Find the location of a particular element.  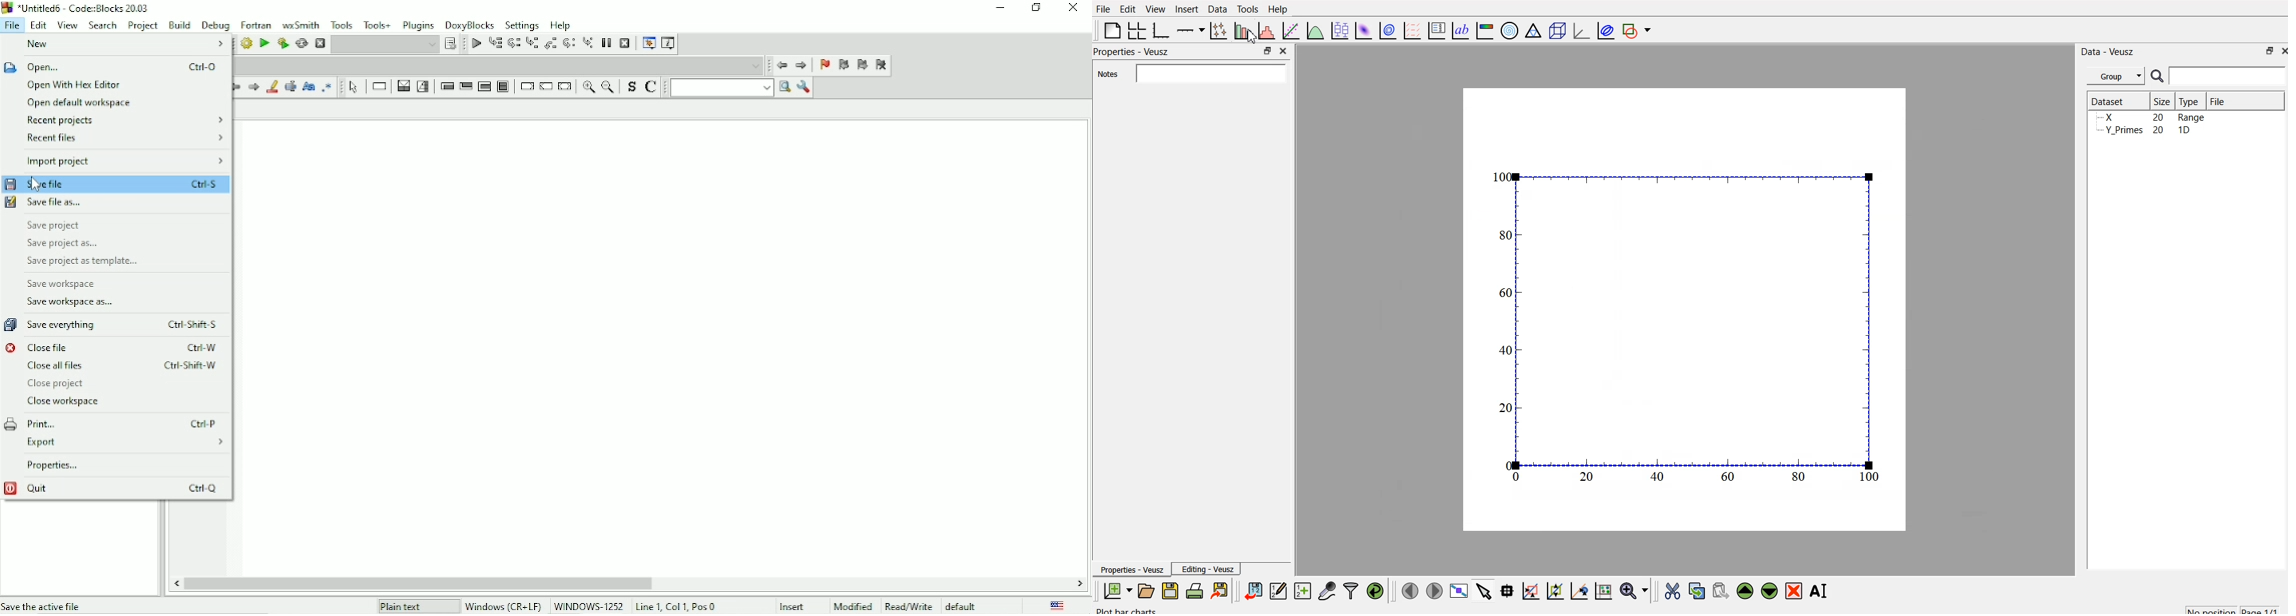

Read/Write is located at coordinates (908, 604).